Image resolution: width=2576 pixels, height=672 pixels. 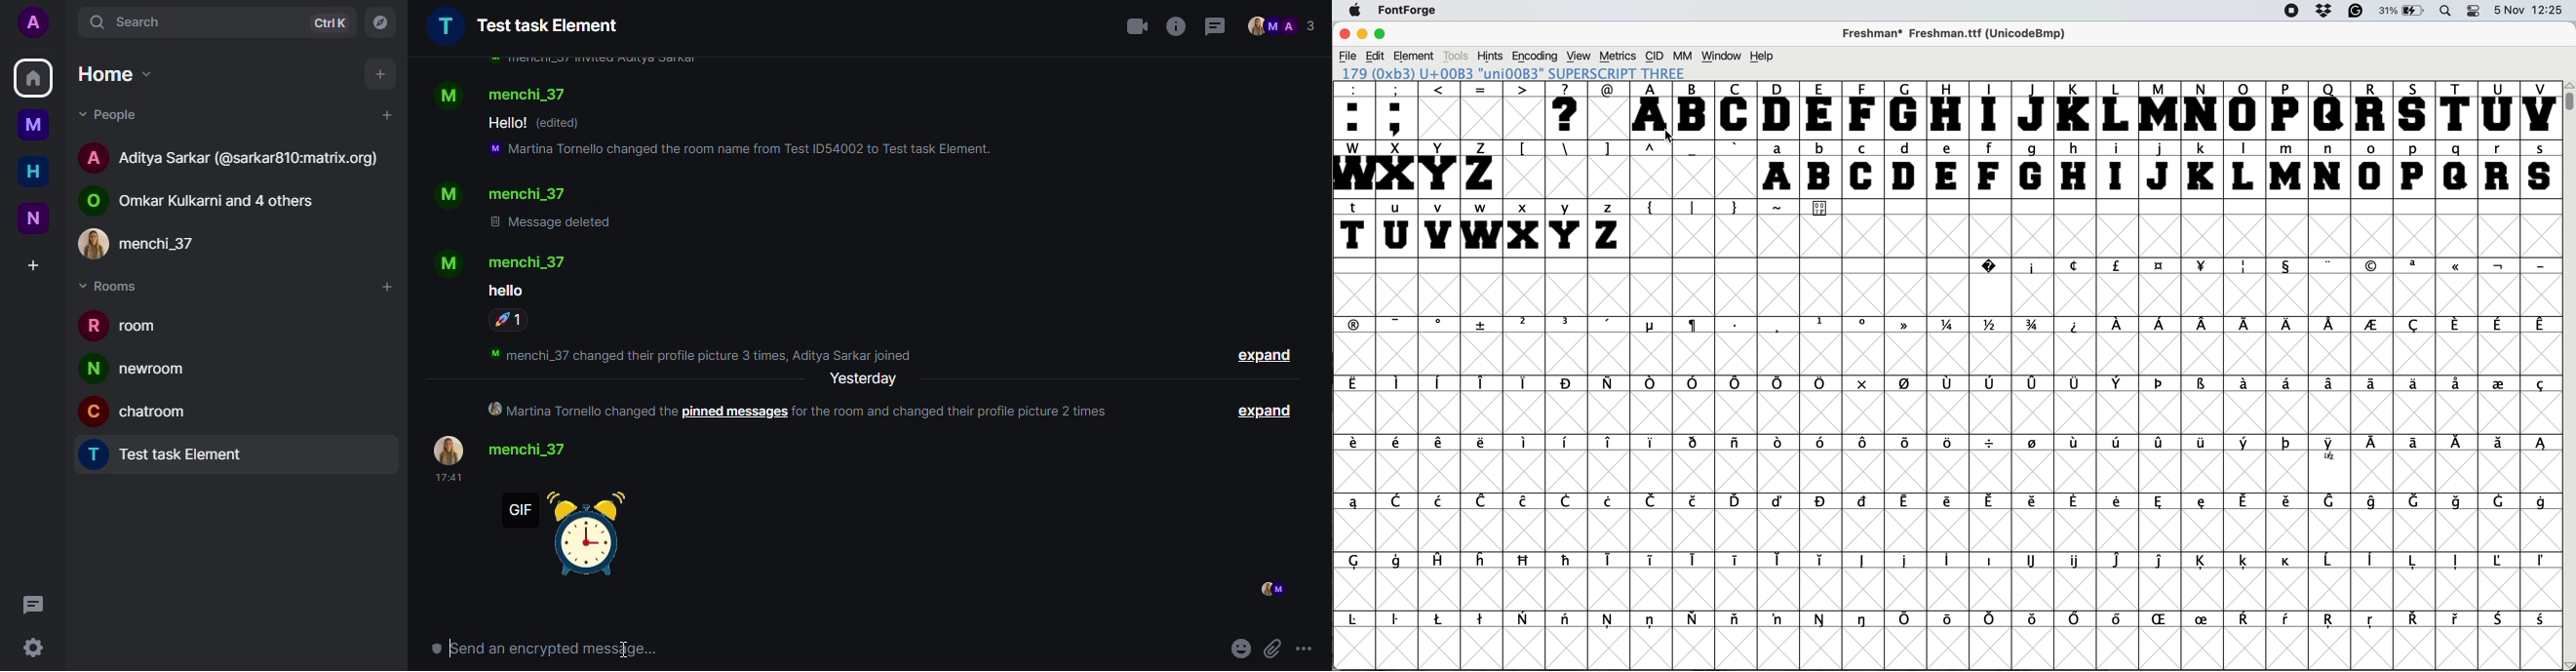 I want to click on symbol, so click(x=1821, y=323).